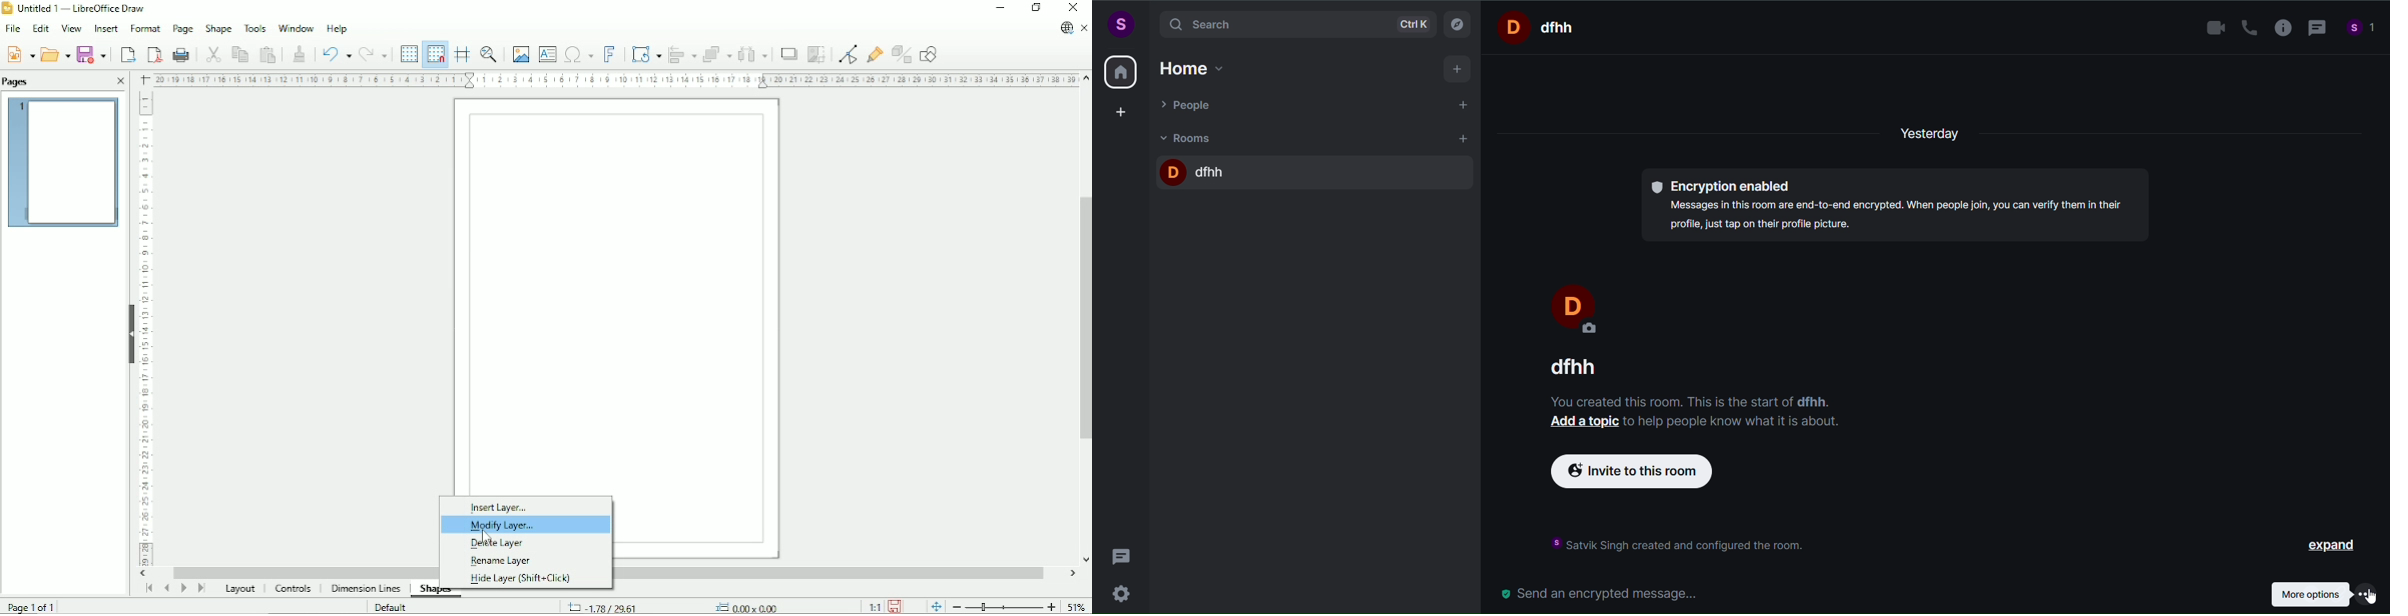 The height and width of the screenshot is (616, 2408). What do you see at coordinates (1086, 29) in the screenshot?
I see `Close document` at bounding box center [1086, 29].